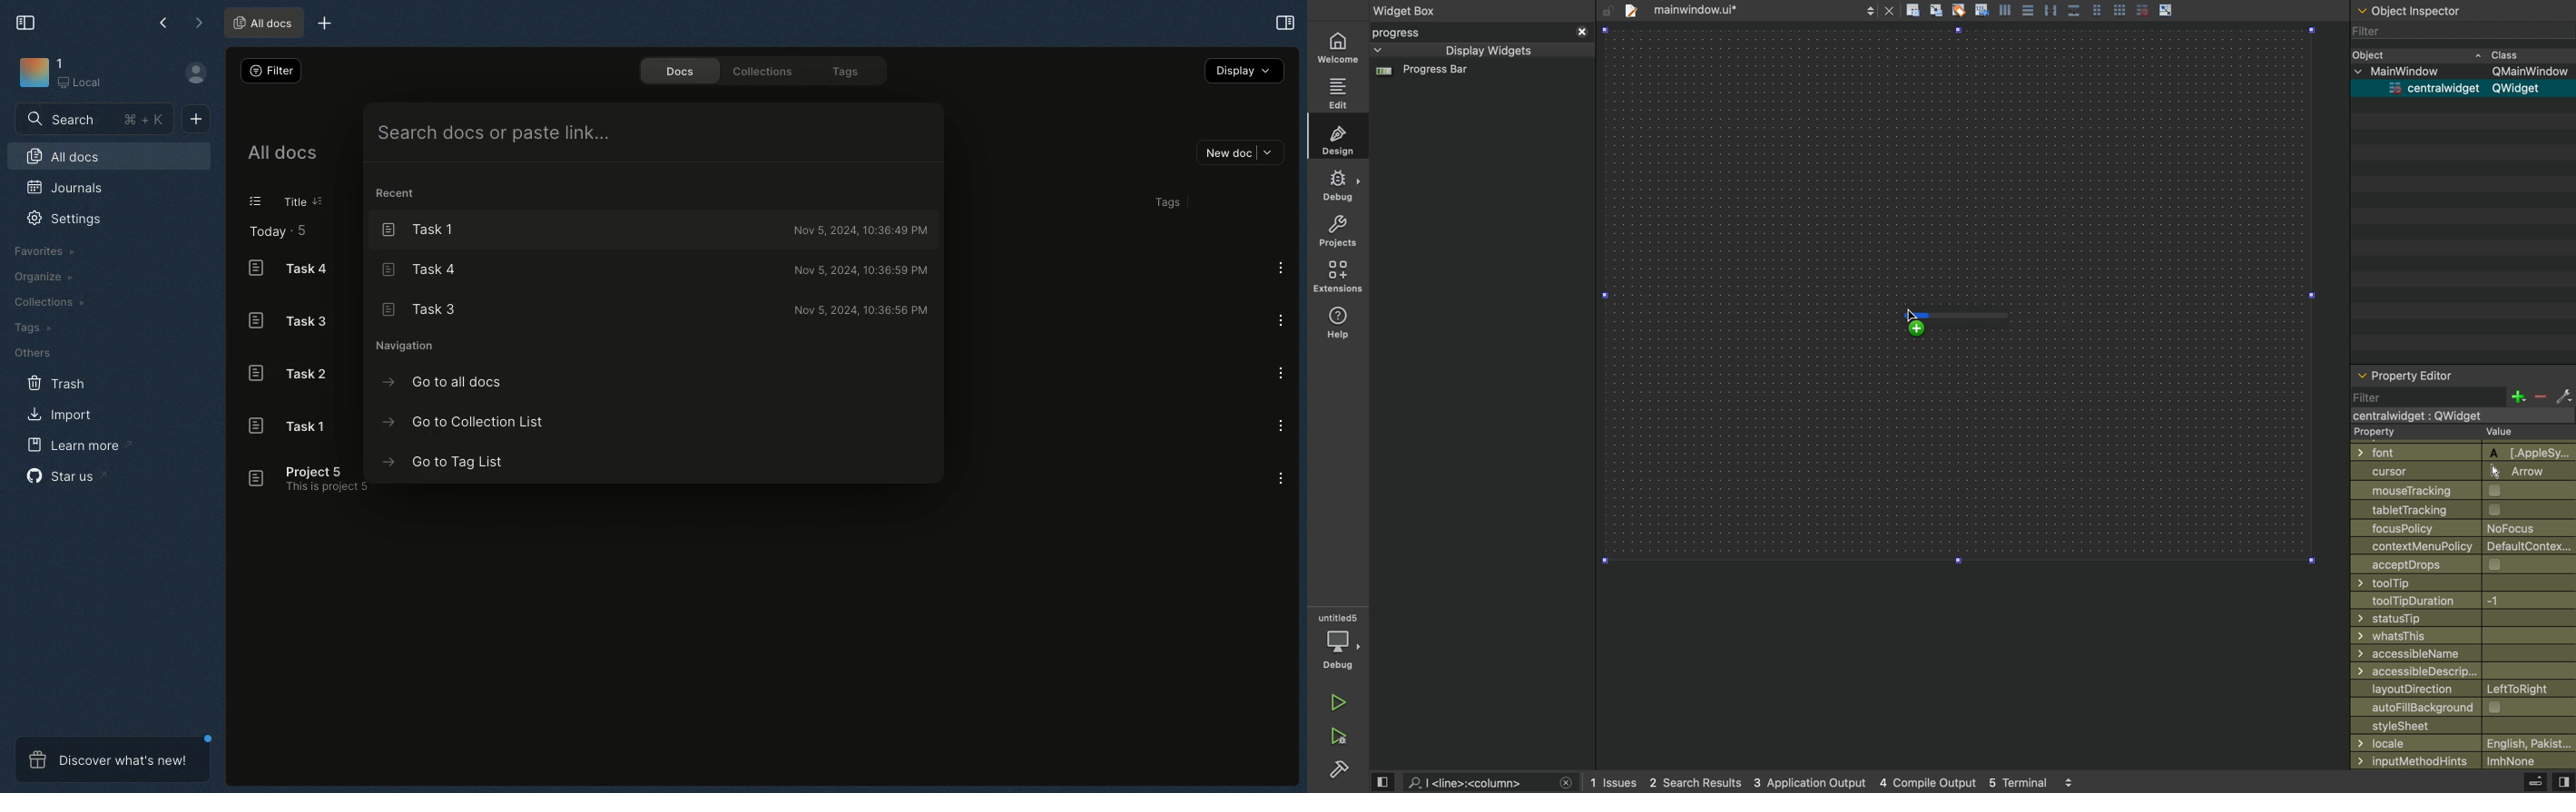 Image resolution: width=2576 pixels, height=812 pixels. I want to click on property editor, so click(2464, 377).